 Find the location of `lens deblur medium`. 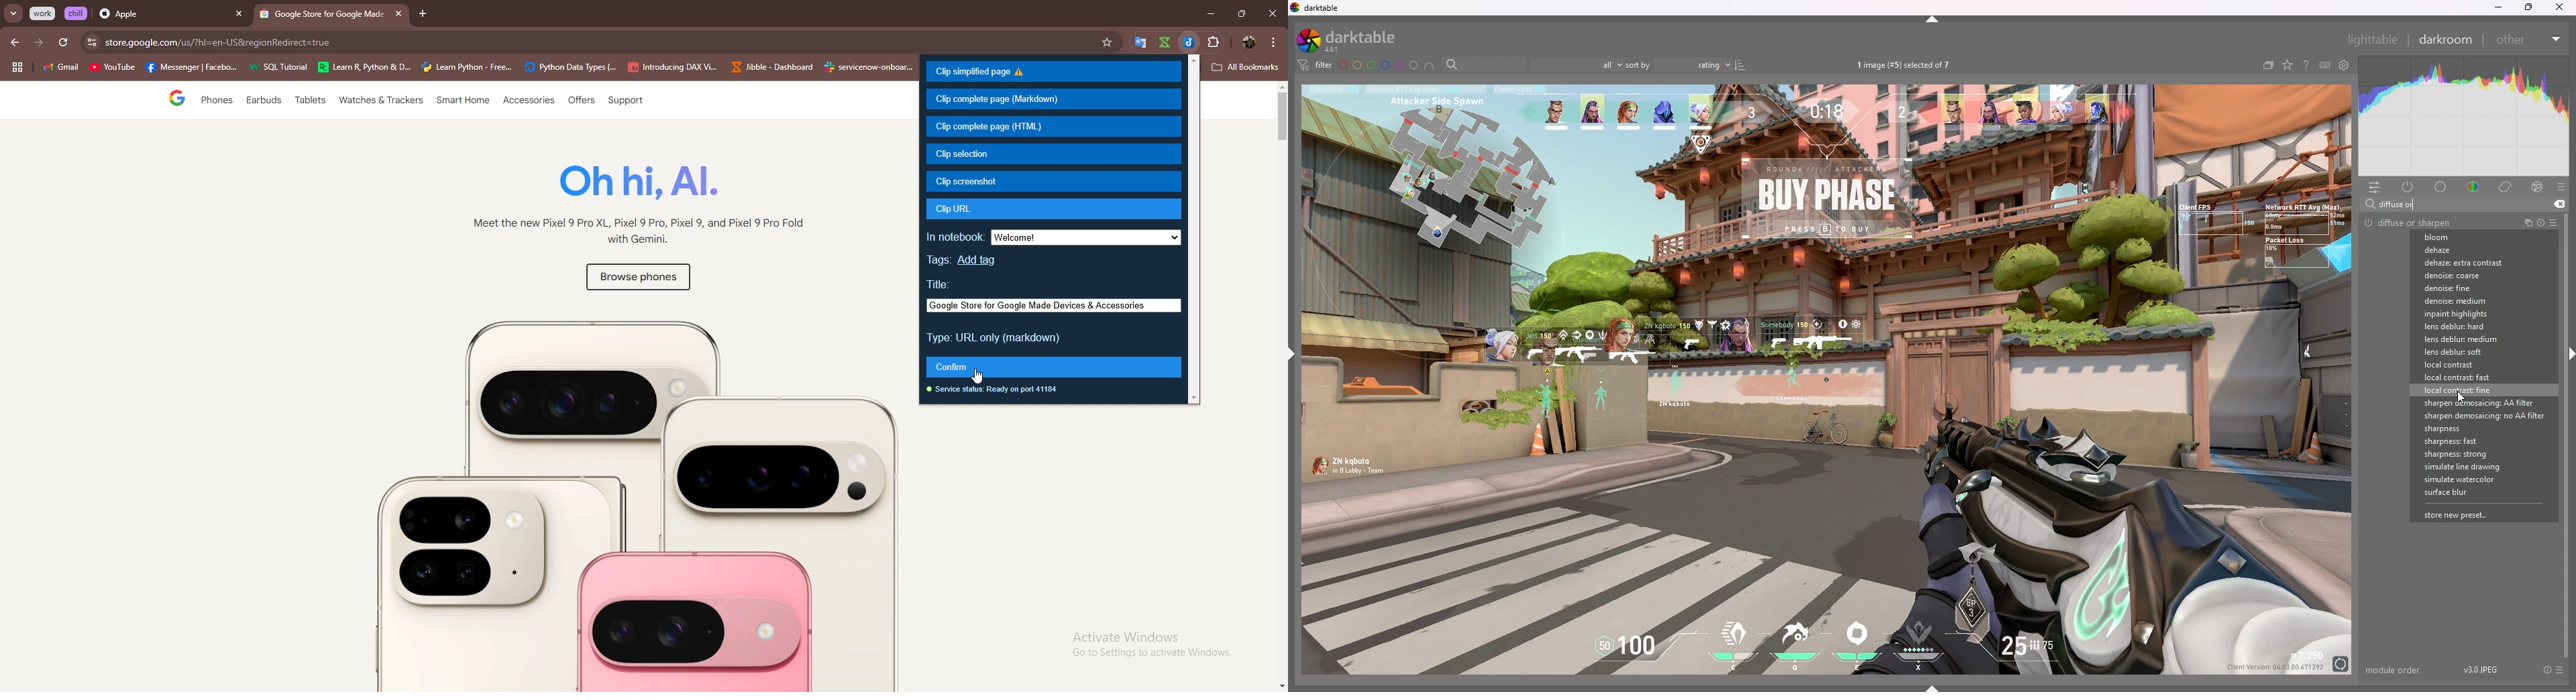

lens deblur medium is located at coordinates (2474, 339).